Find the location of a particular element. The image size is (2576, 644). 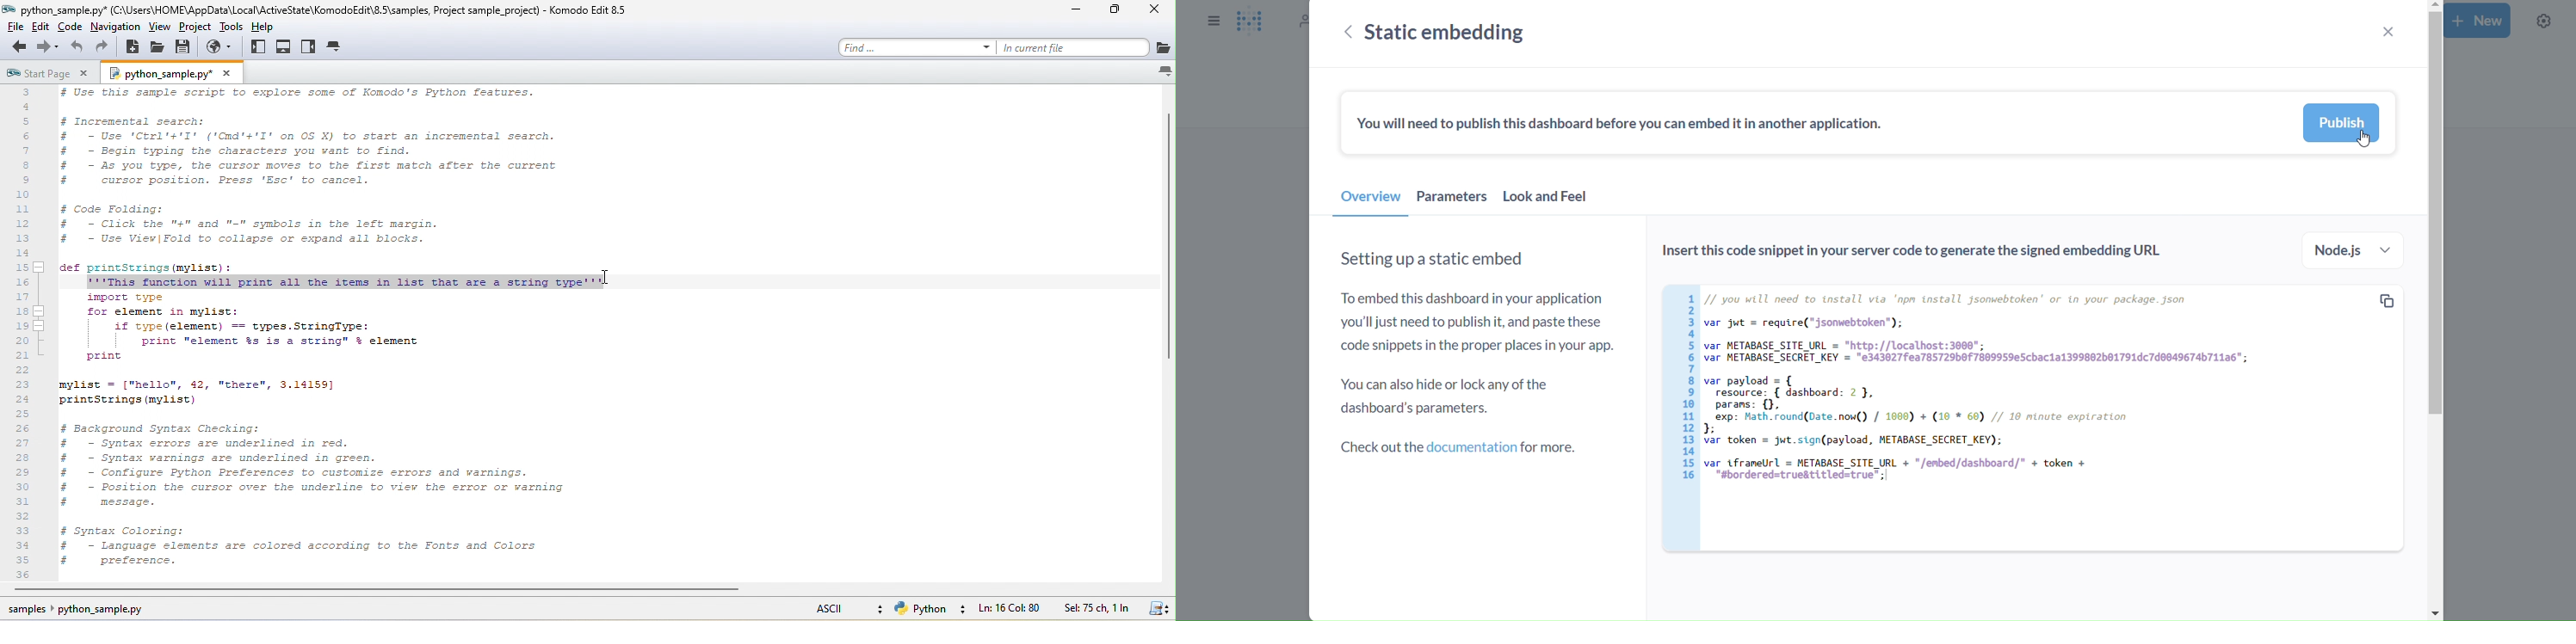

back is located at coordinates (1348, 34).